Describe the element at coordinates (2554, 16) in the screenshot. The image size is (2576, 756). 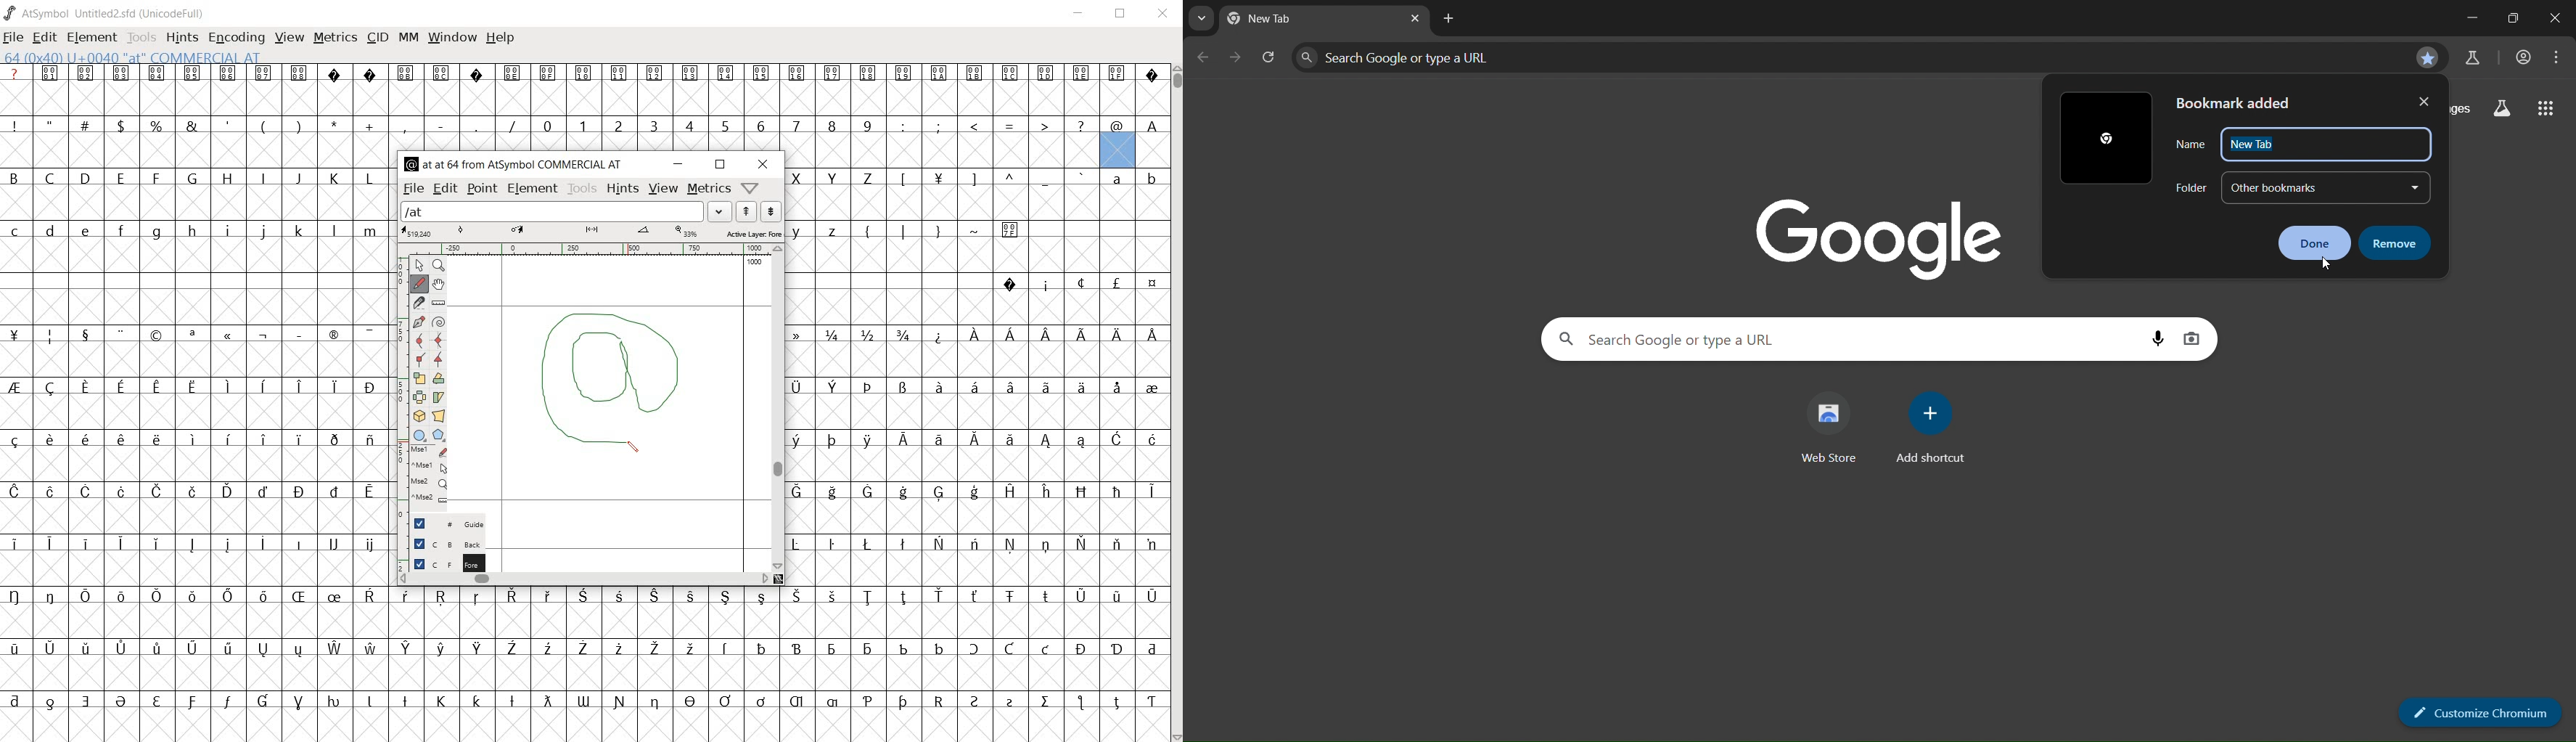
I see `close` at that location.